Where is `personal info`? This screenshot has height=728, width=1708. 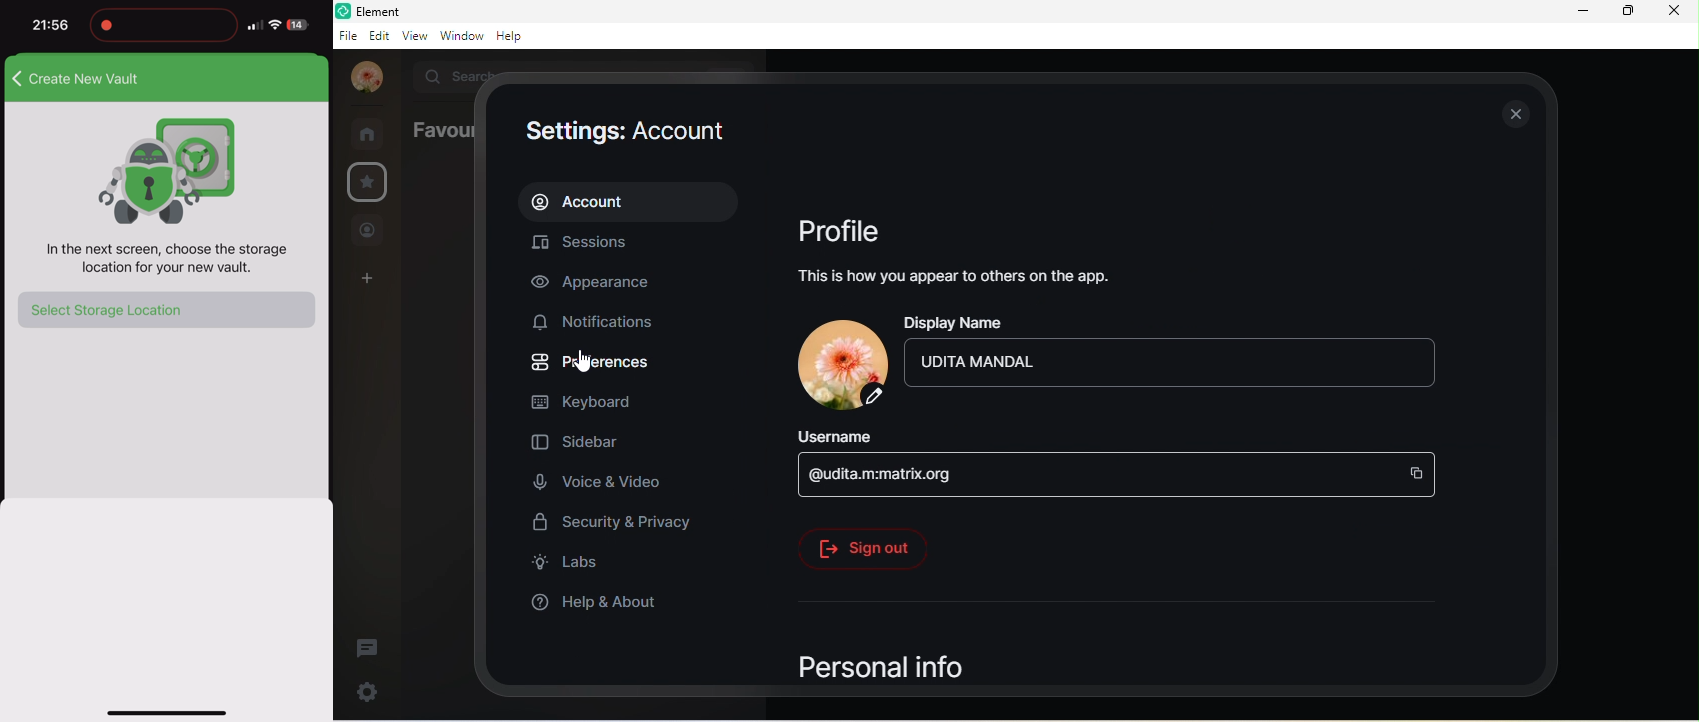
personal info is located at coordinates (887, 668).